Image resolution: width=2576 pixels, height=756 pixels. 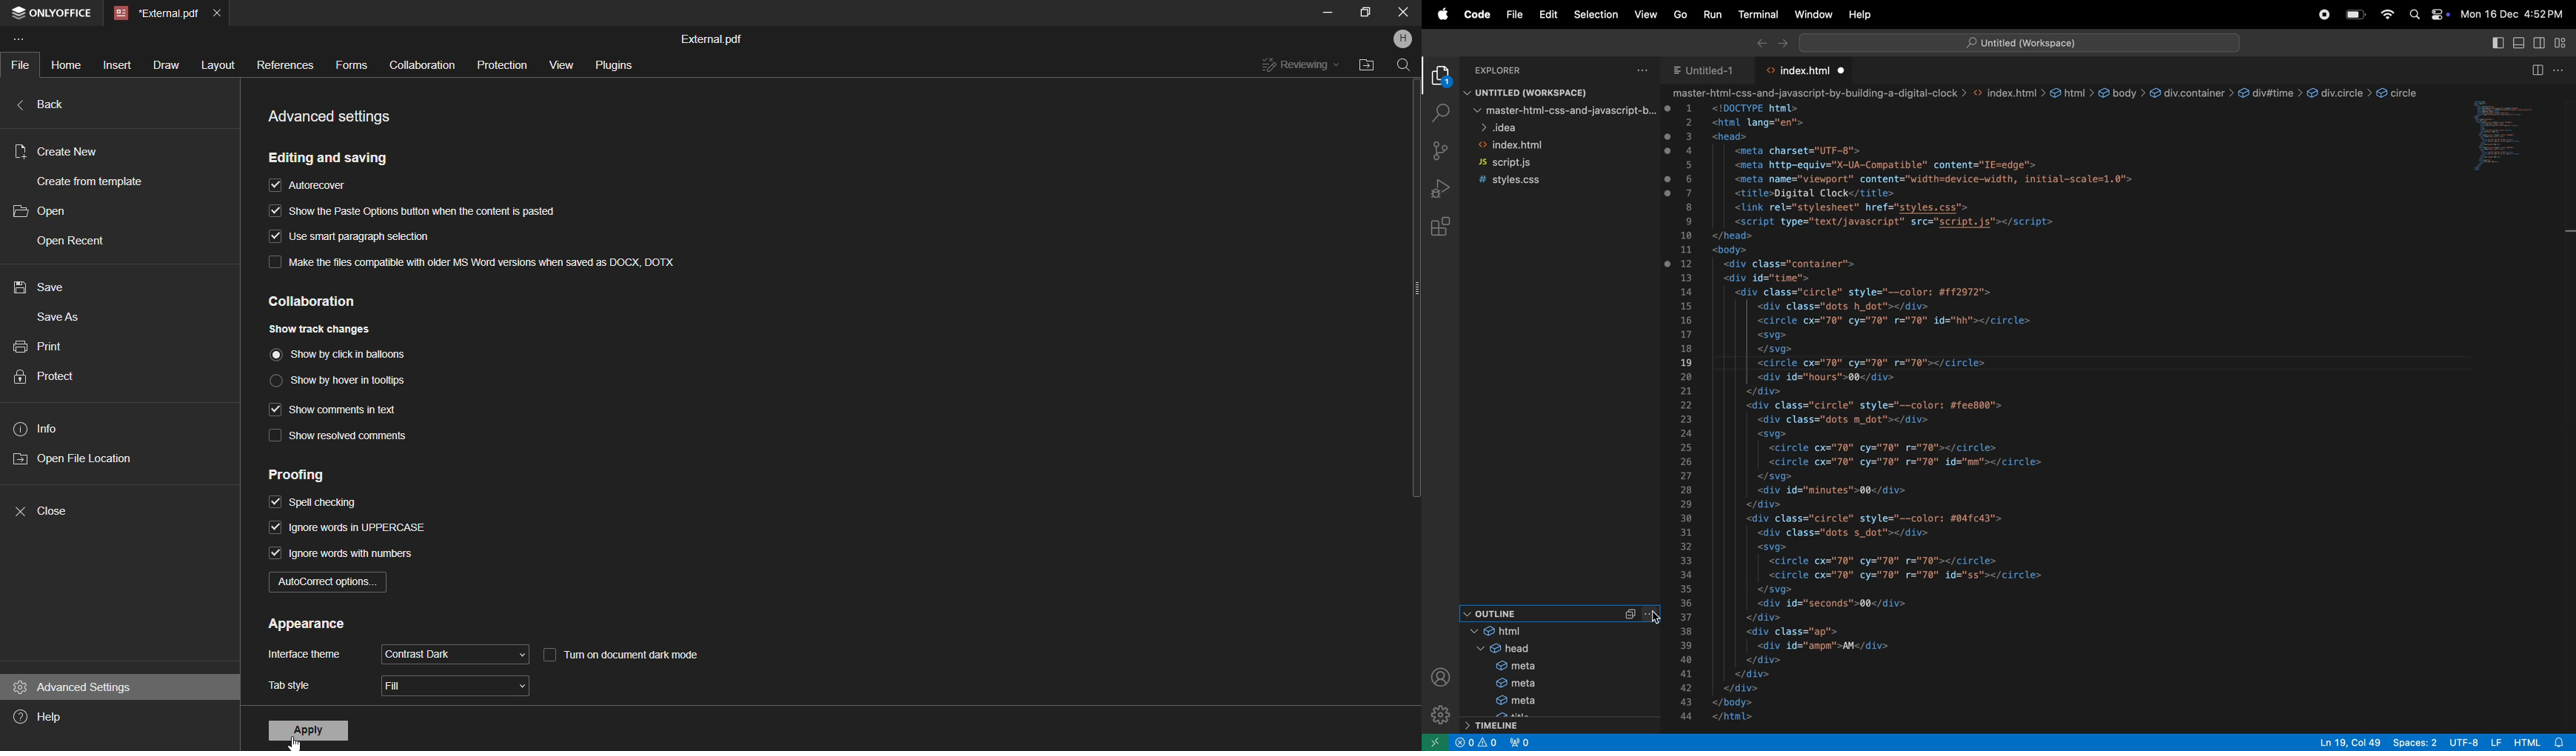 I want to click on settings, so click(x=1439, y=713).